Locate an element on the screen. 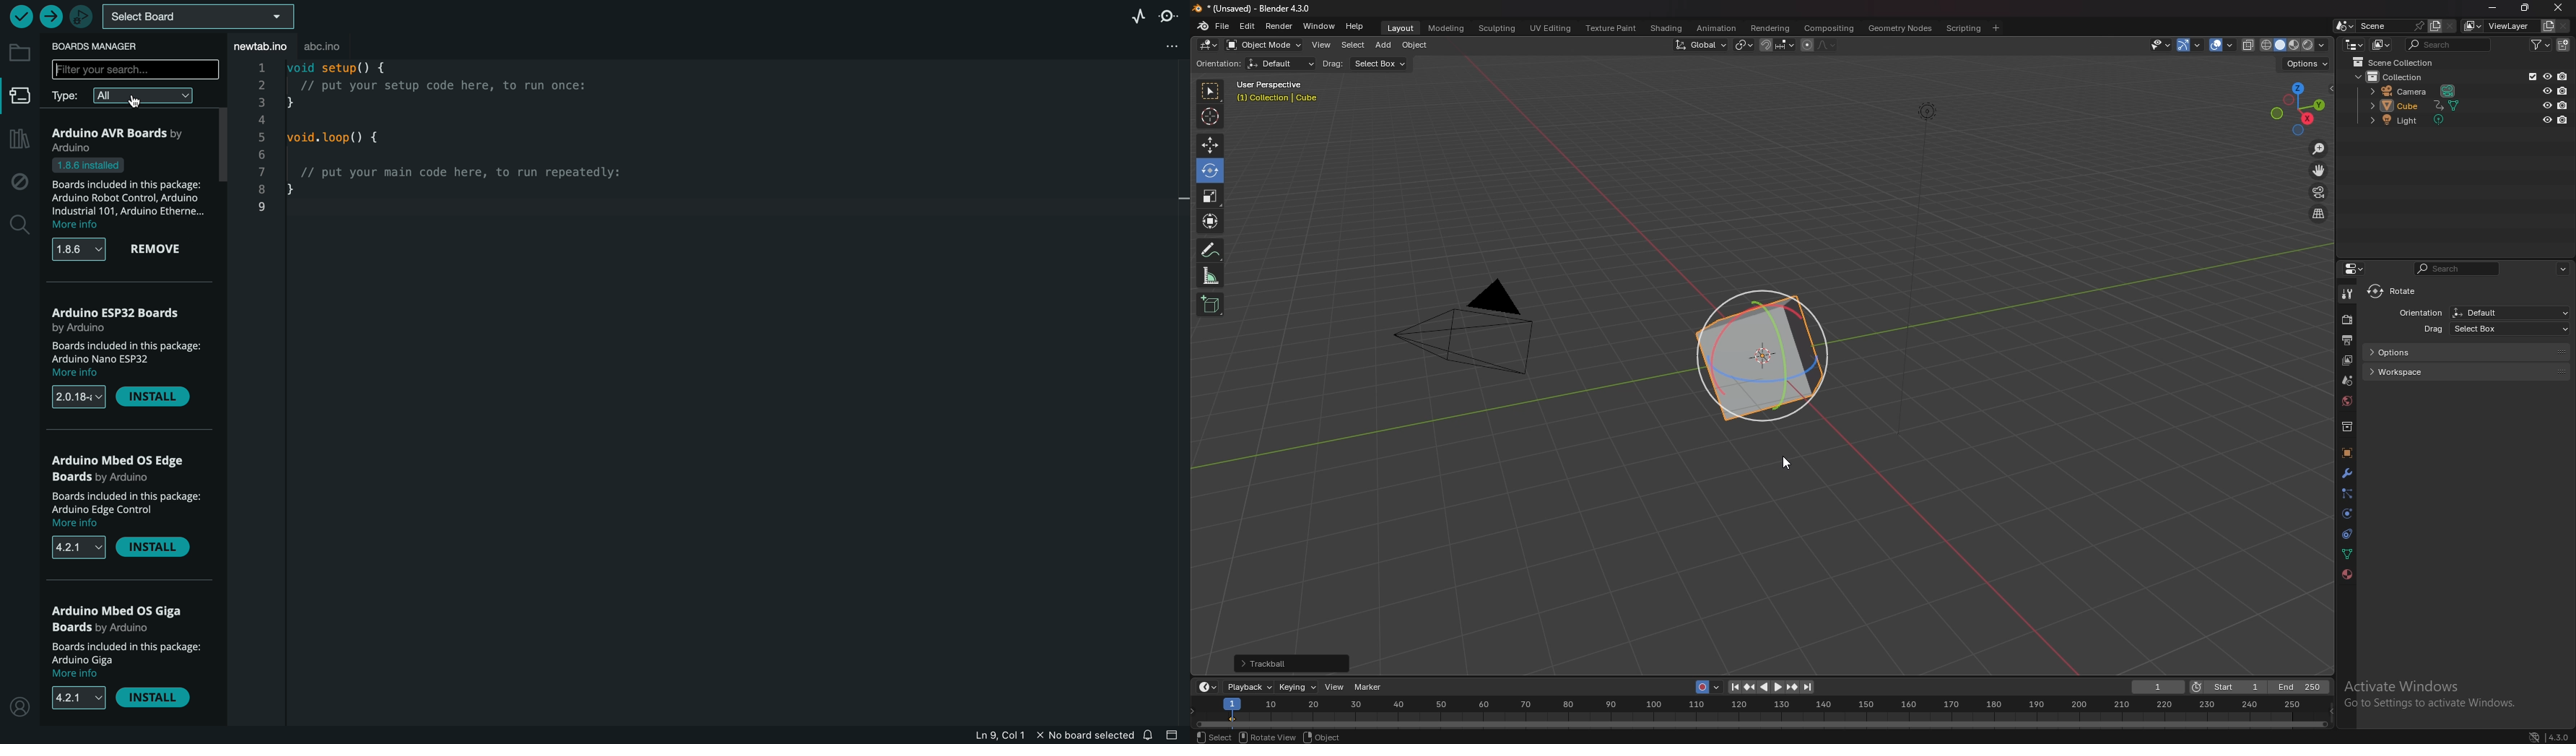  disable in render is located at coordinates (2563, 76).